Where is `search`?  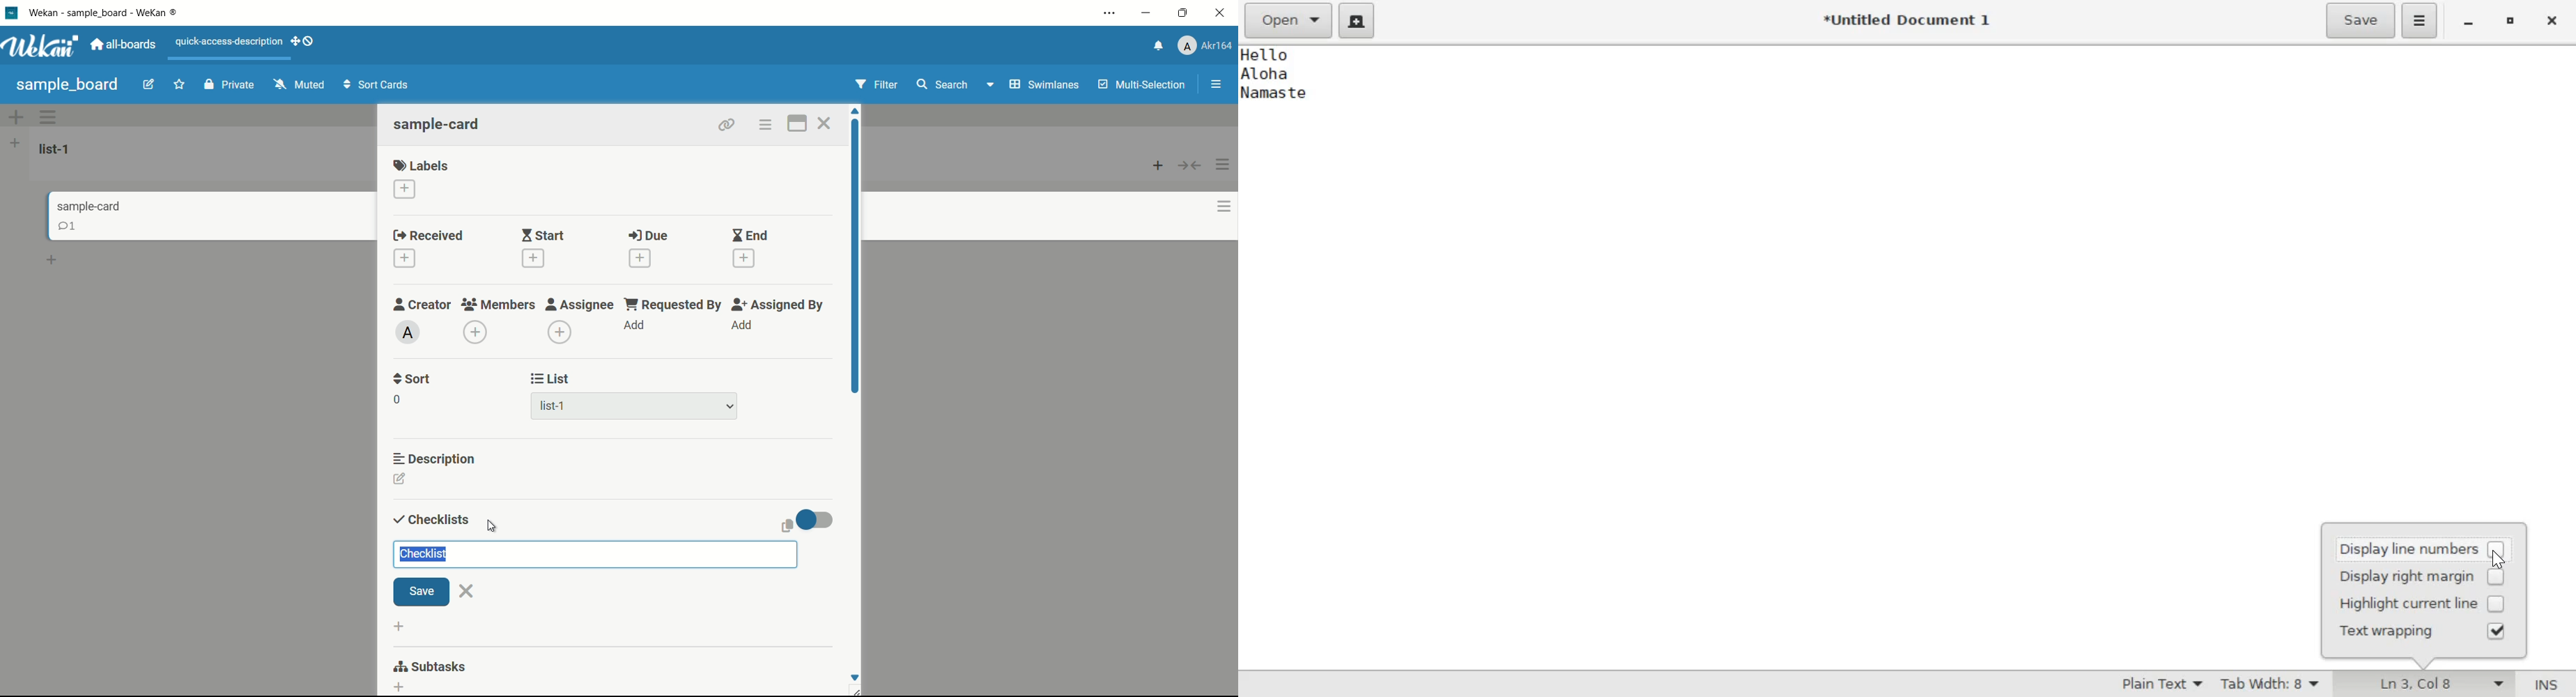 search is located at coordinates (944, 83).